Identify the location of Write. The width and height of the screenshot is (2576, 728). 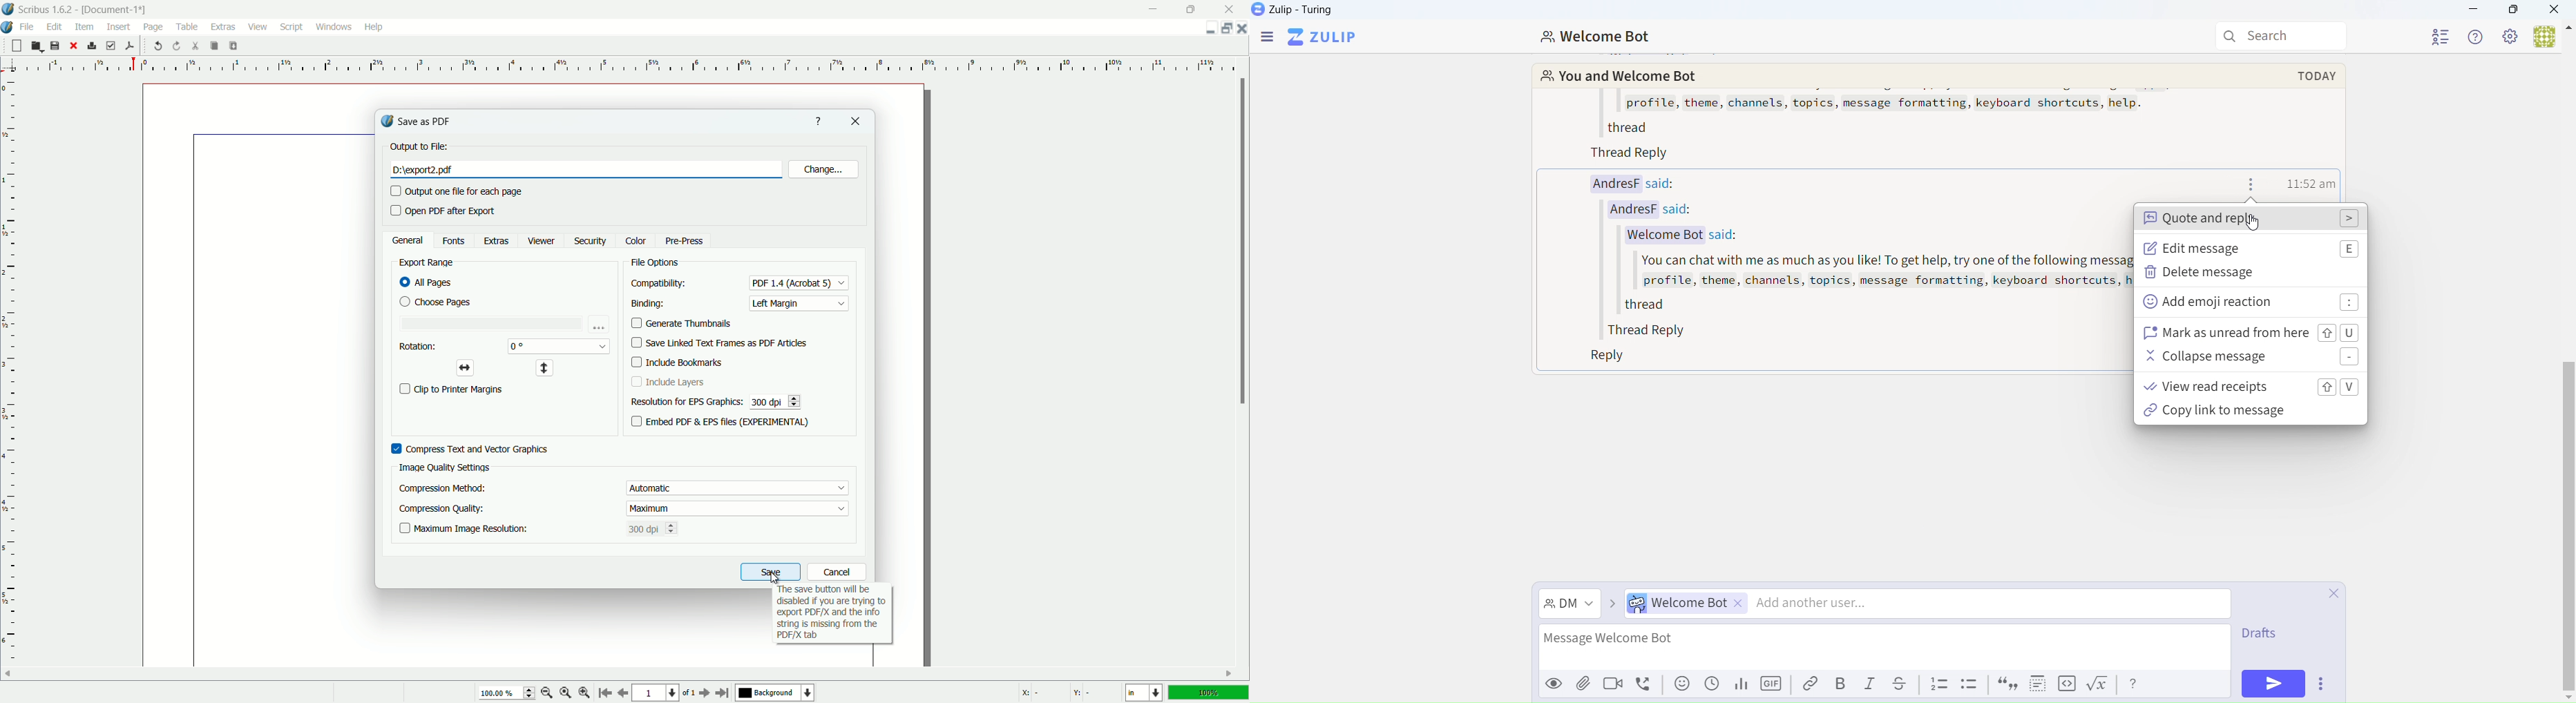
(2228, 186).